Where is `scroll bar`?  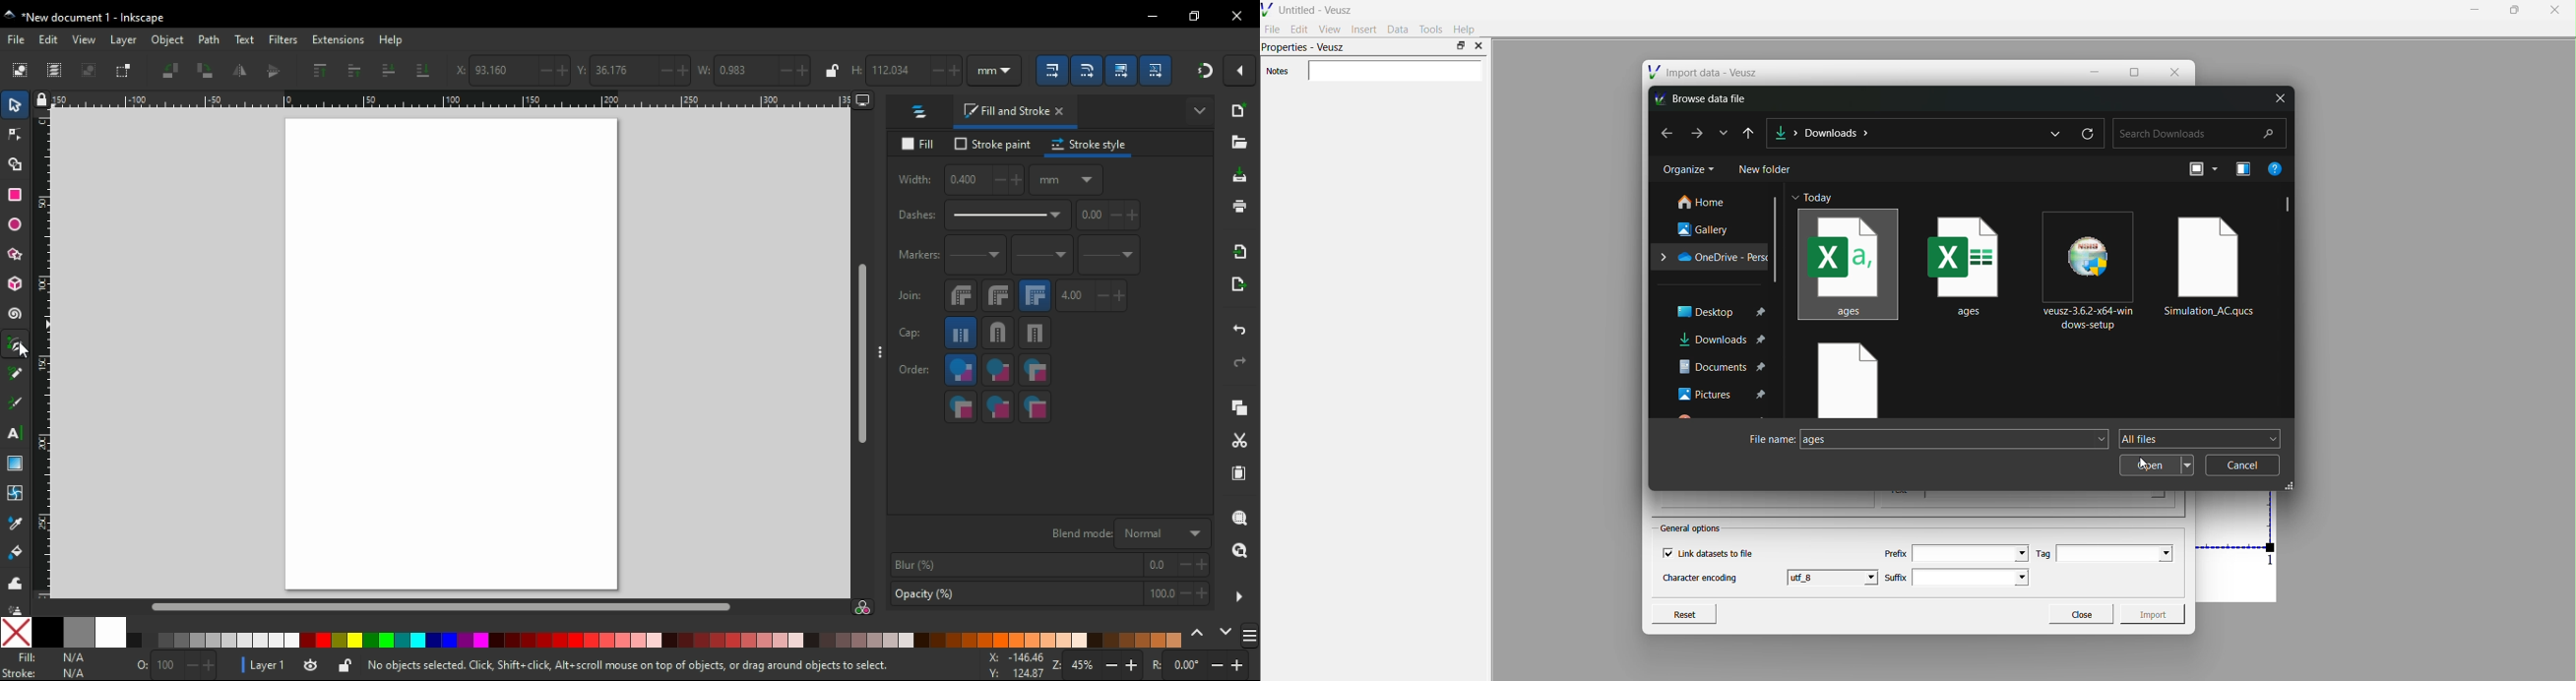 scroll bar is located at coordinates (863, 354).